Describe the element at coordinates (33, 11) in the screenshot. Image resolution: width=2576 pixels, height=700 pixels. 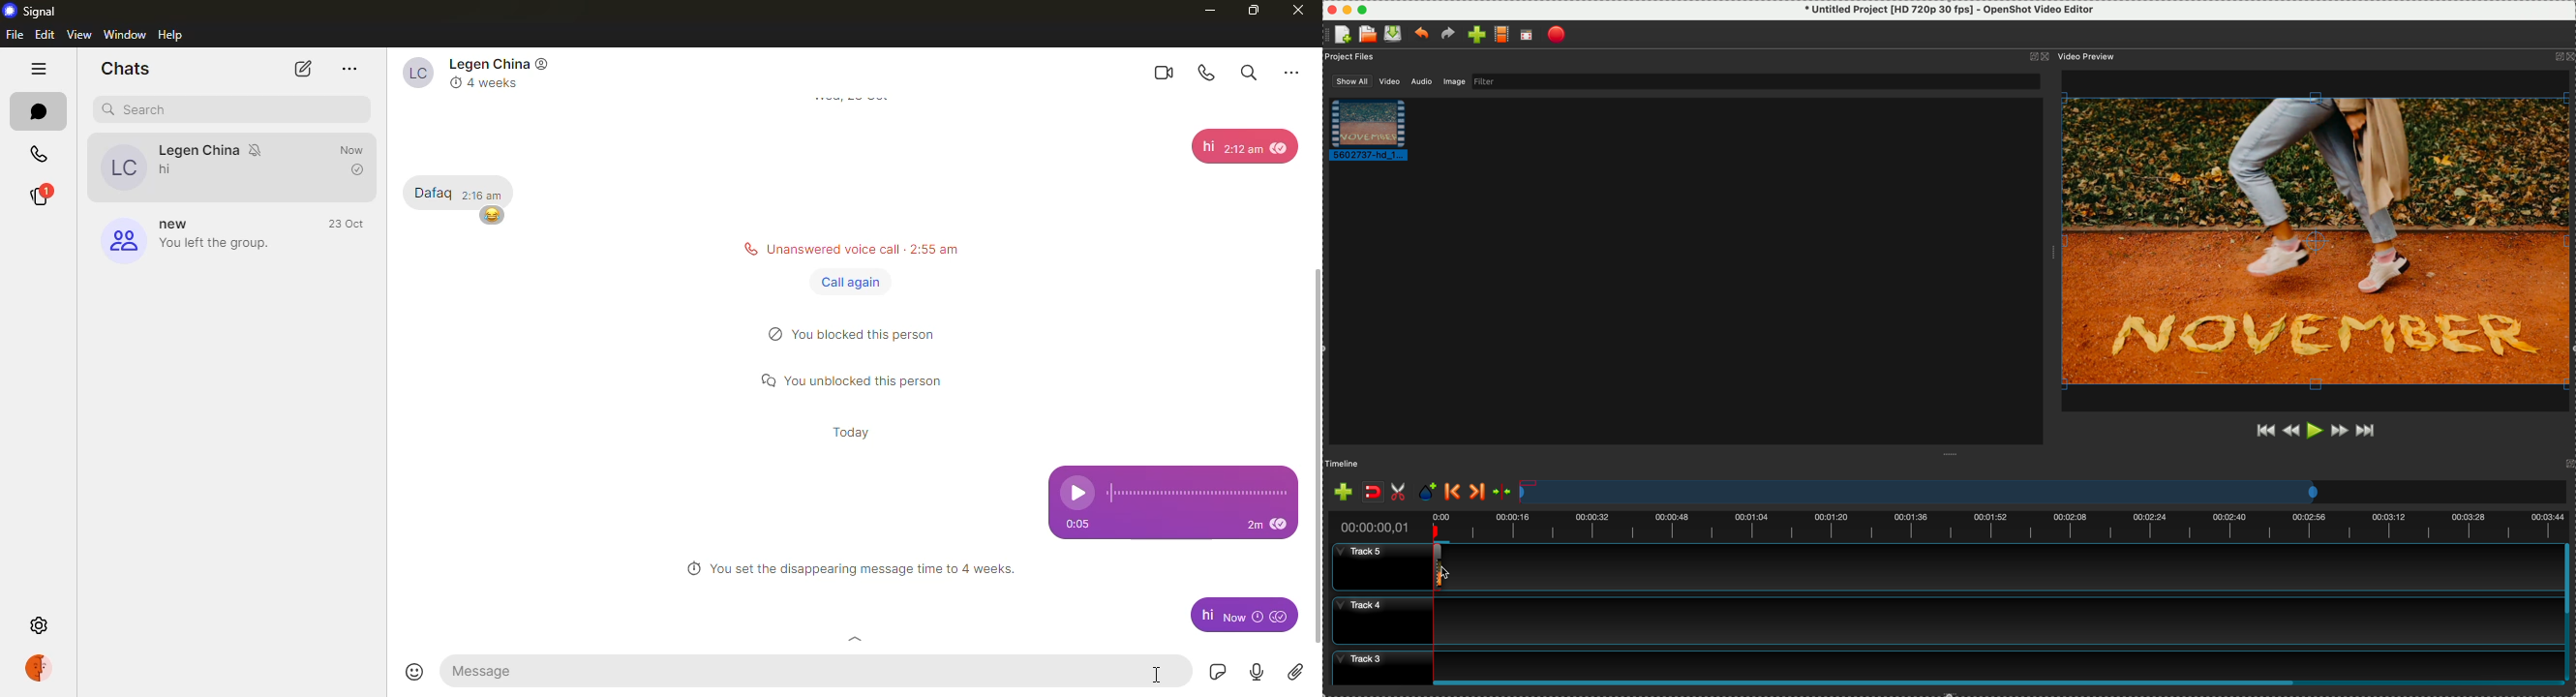
I see `signal` at that location.